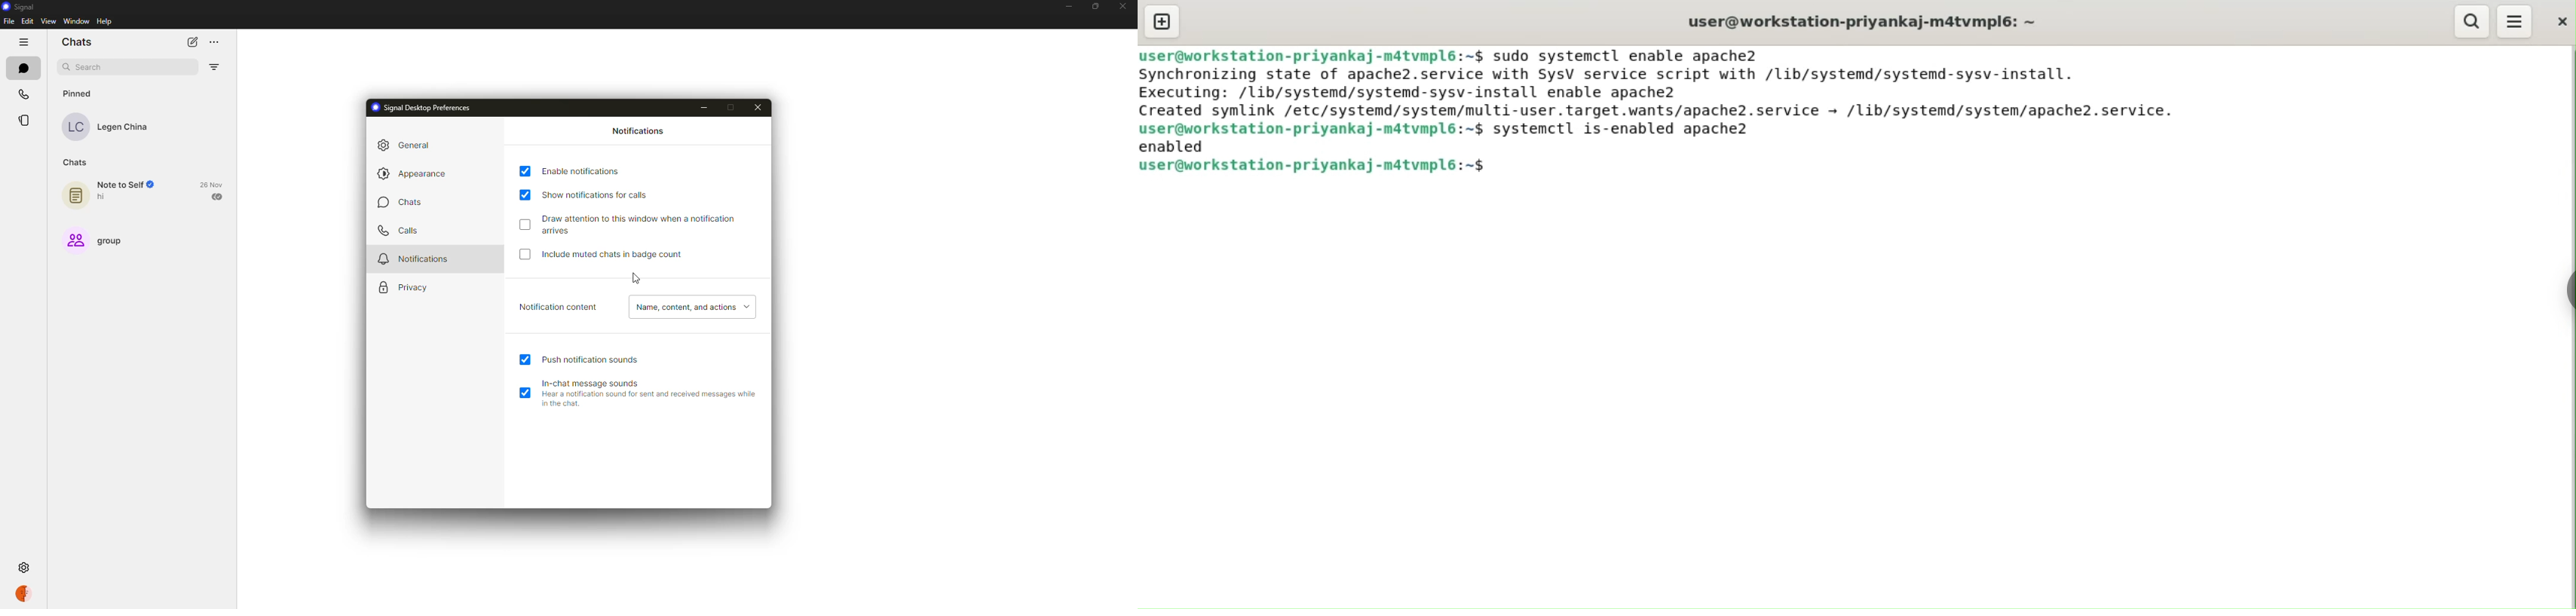 The image size is (2576, 616). What do you see at coordinates (1122, 6) in the screenshot?
I see `close` at bounding box center [1122, 6].